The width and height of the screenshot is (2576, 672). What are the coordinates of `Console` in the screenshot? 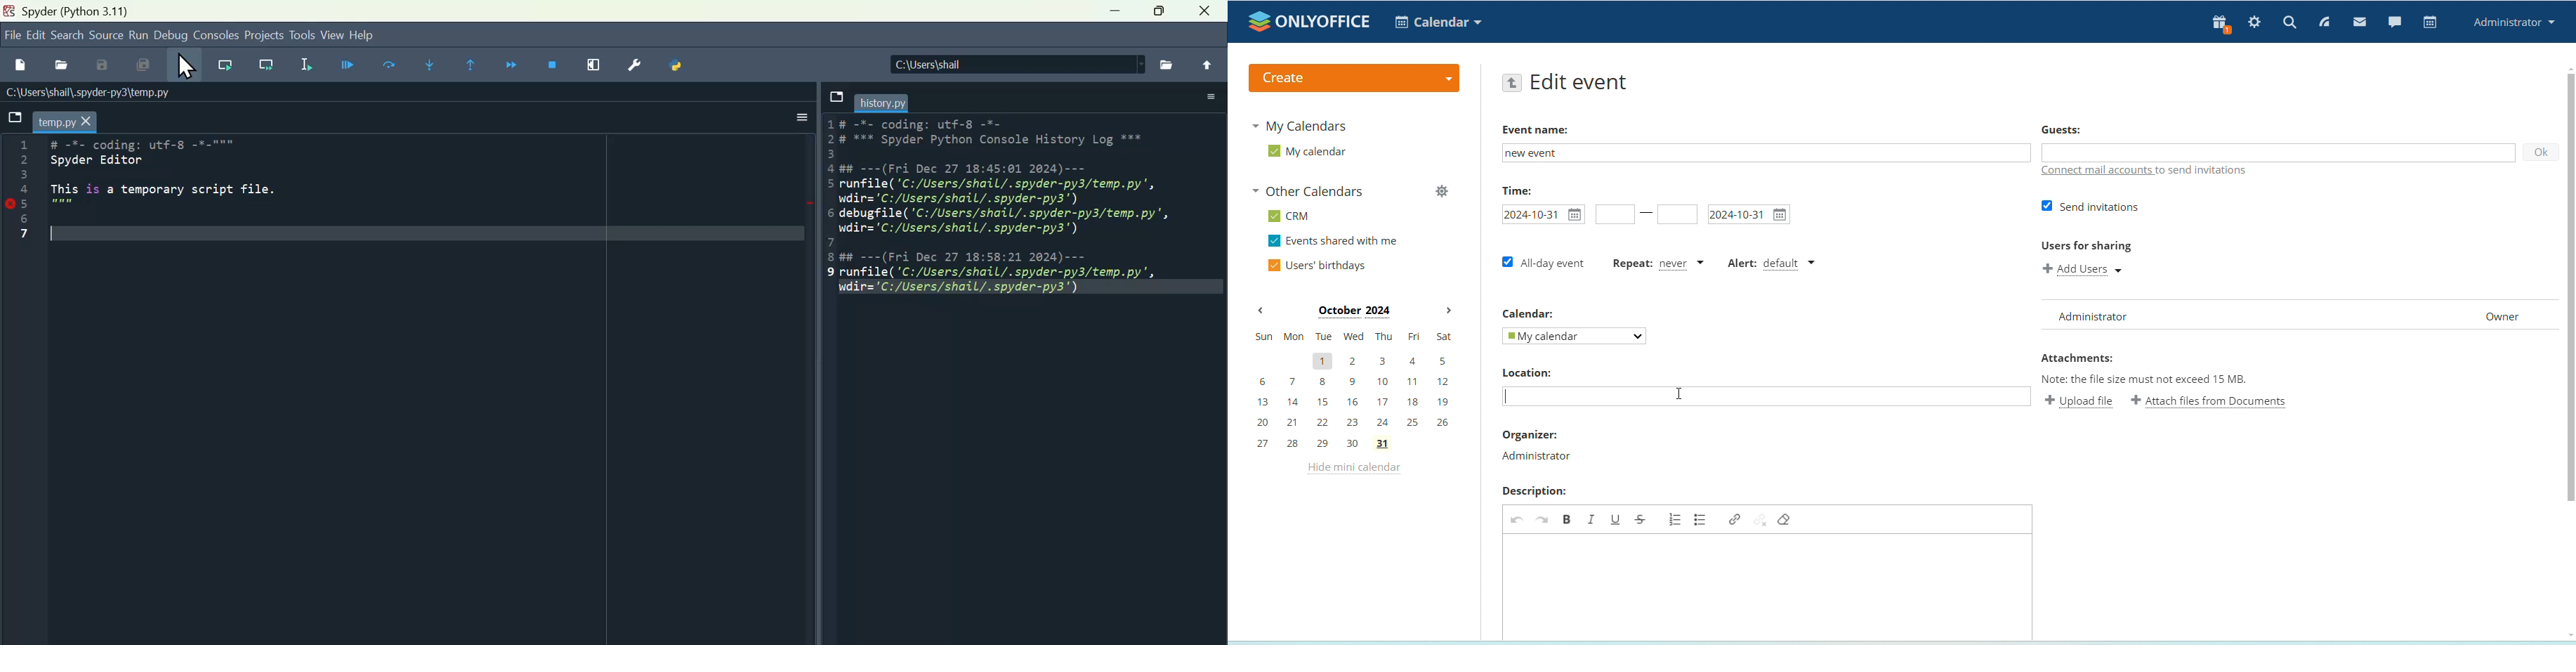 It's located at (214, 35).